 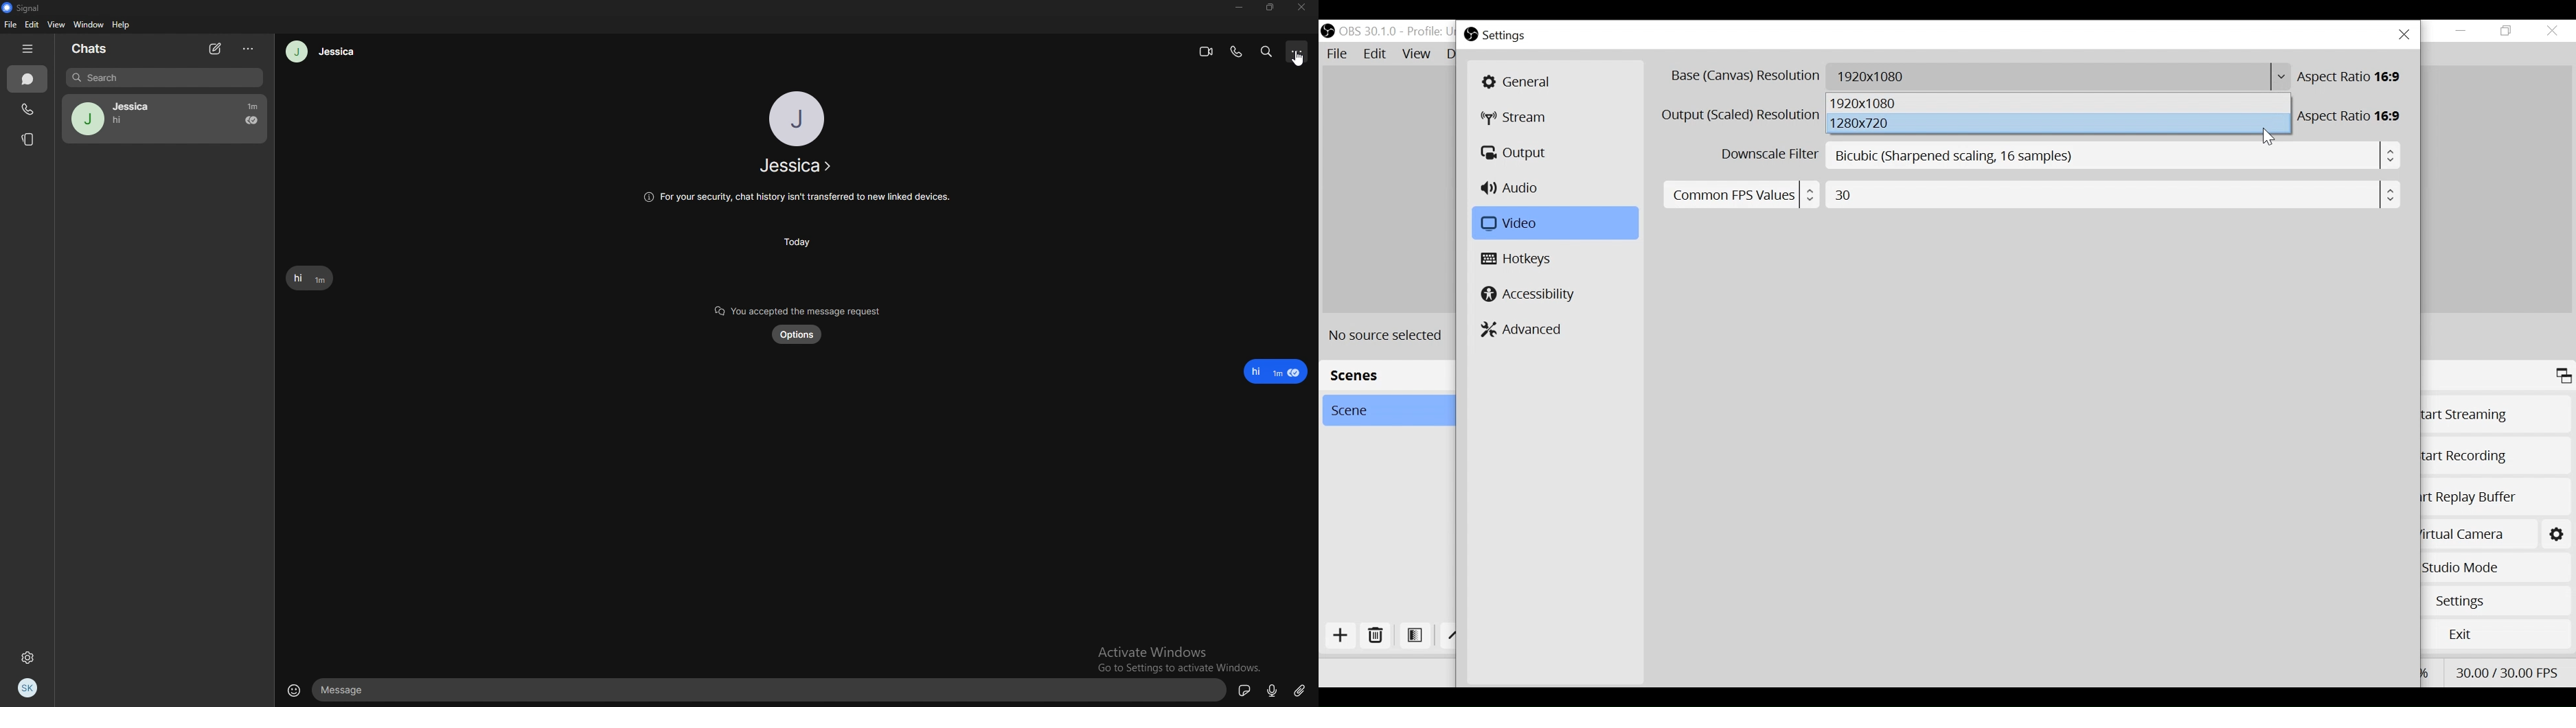 What do you see at coordinates (1339, 54) in the screenshot?
I see `File` at bounding box center [1339, 54].